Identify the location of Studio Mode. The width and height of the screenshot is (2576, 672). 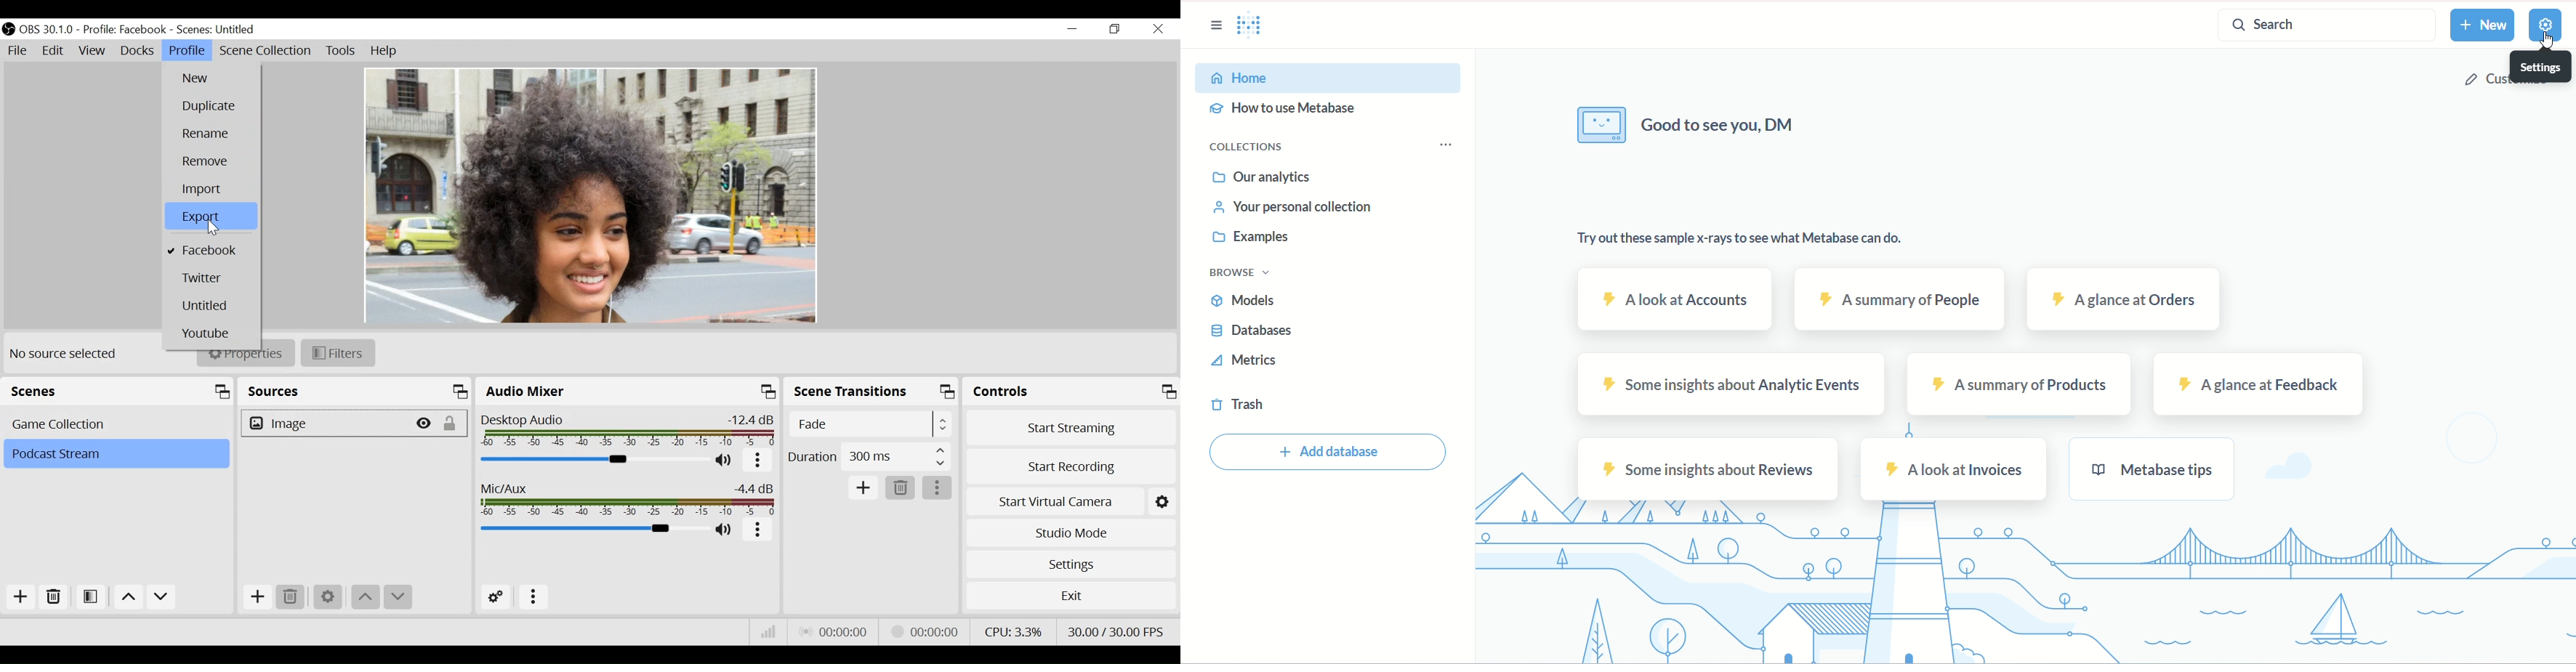
(1072, 534).